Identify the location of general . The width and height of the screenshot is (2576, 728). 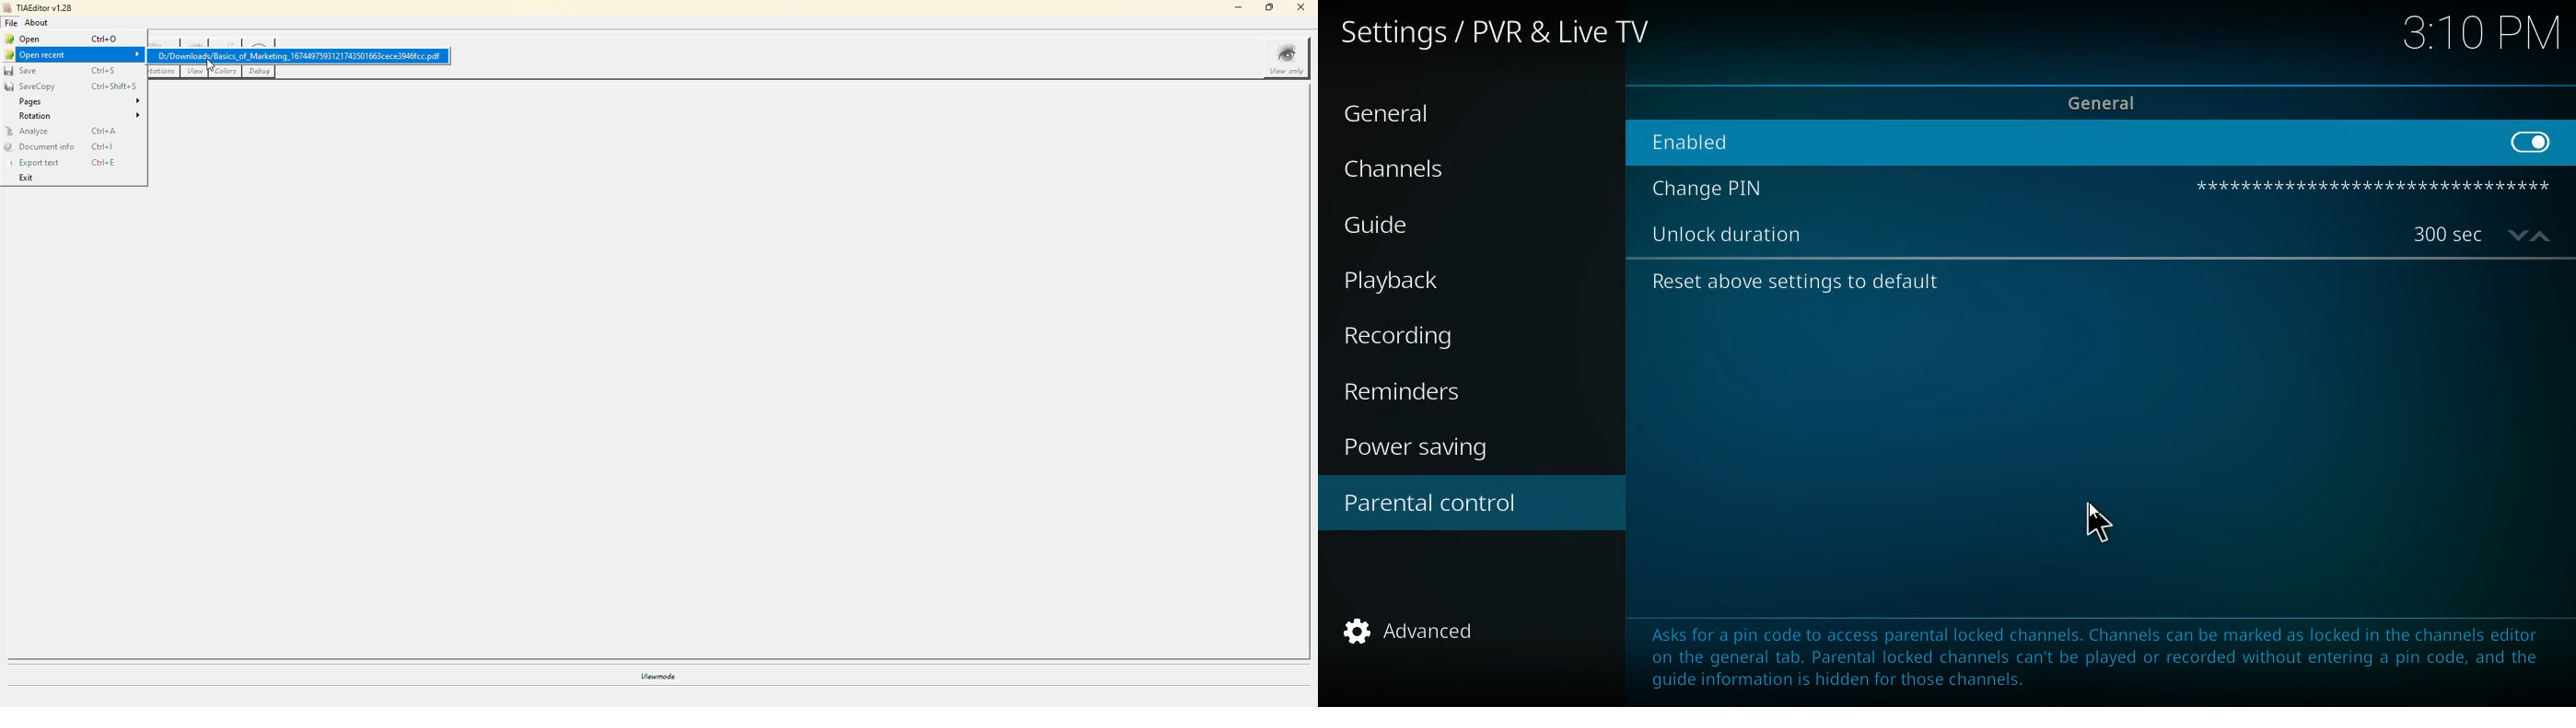
(1405, 115).